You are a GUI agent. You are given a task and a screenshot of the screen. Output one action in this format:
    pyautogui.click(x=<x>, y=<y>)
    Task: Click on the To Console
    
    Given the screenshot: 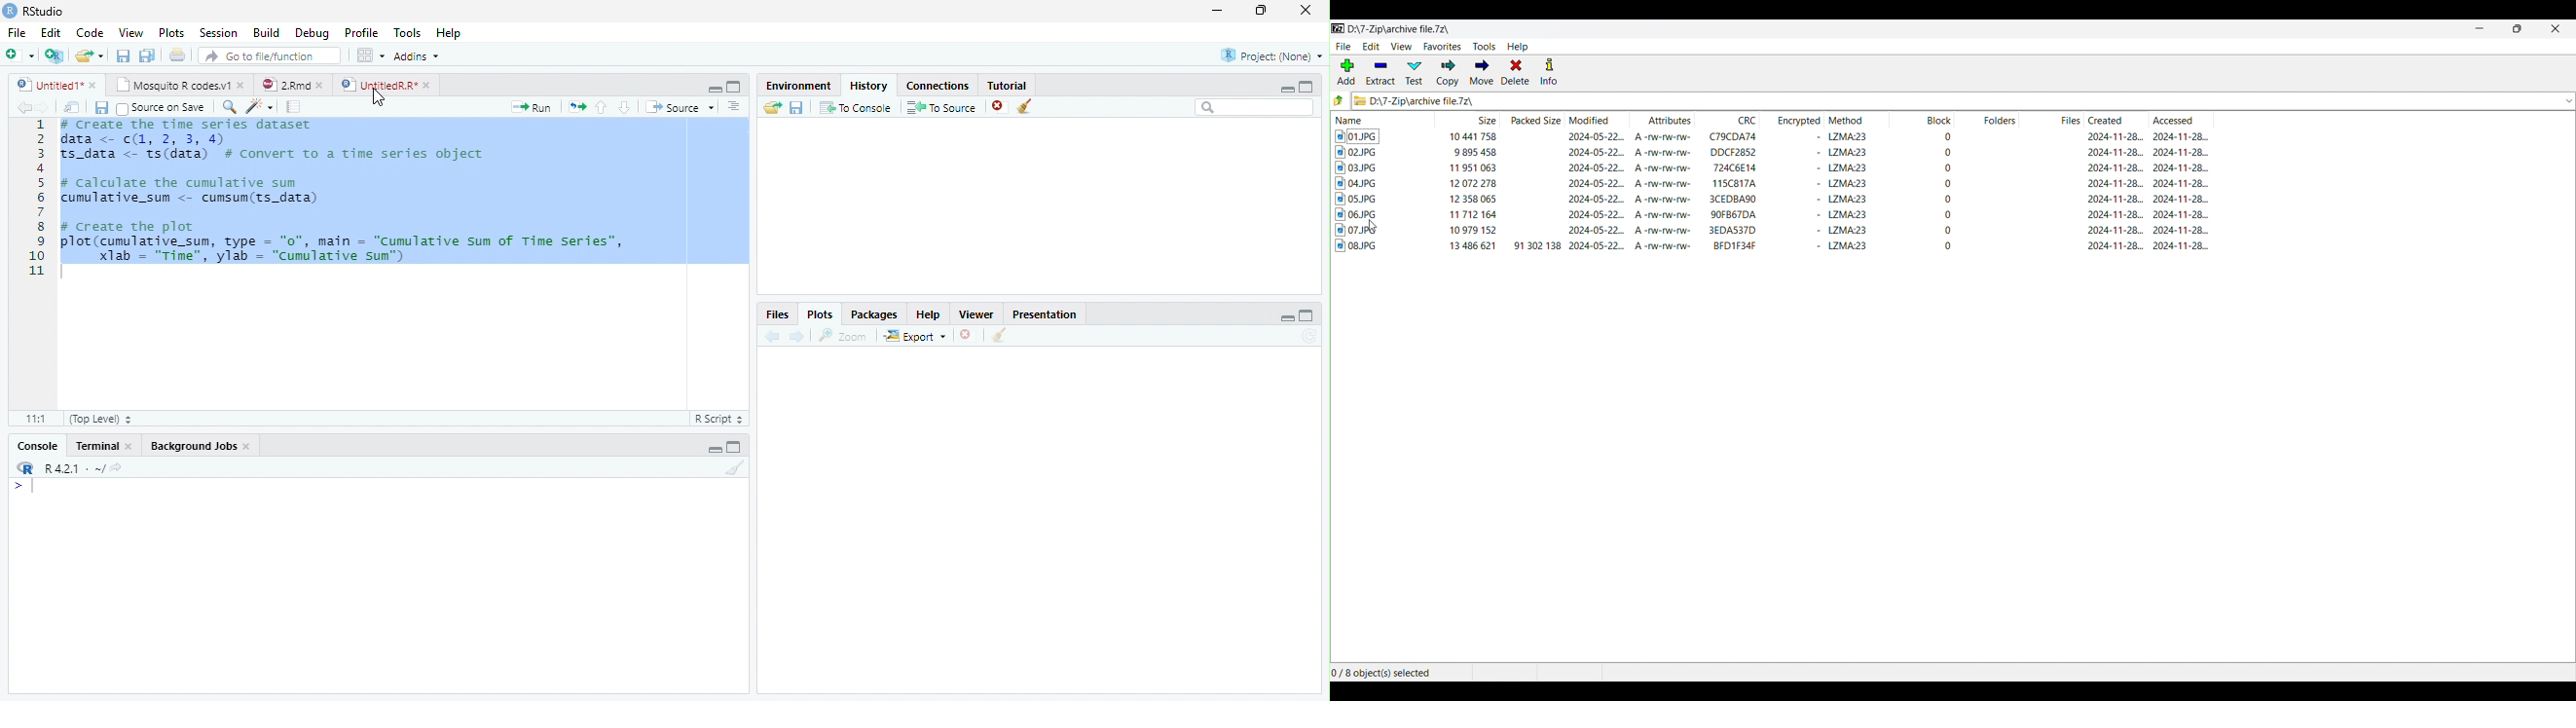 What is the action you would take?
    pyautogui.click(x=856, y=110)
    